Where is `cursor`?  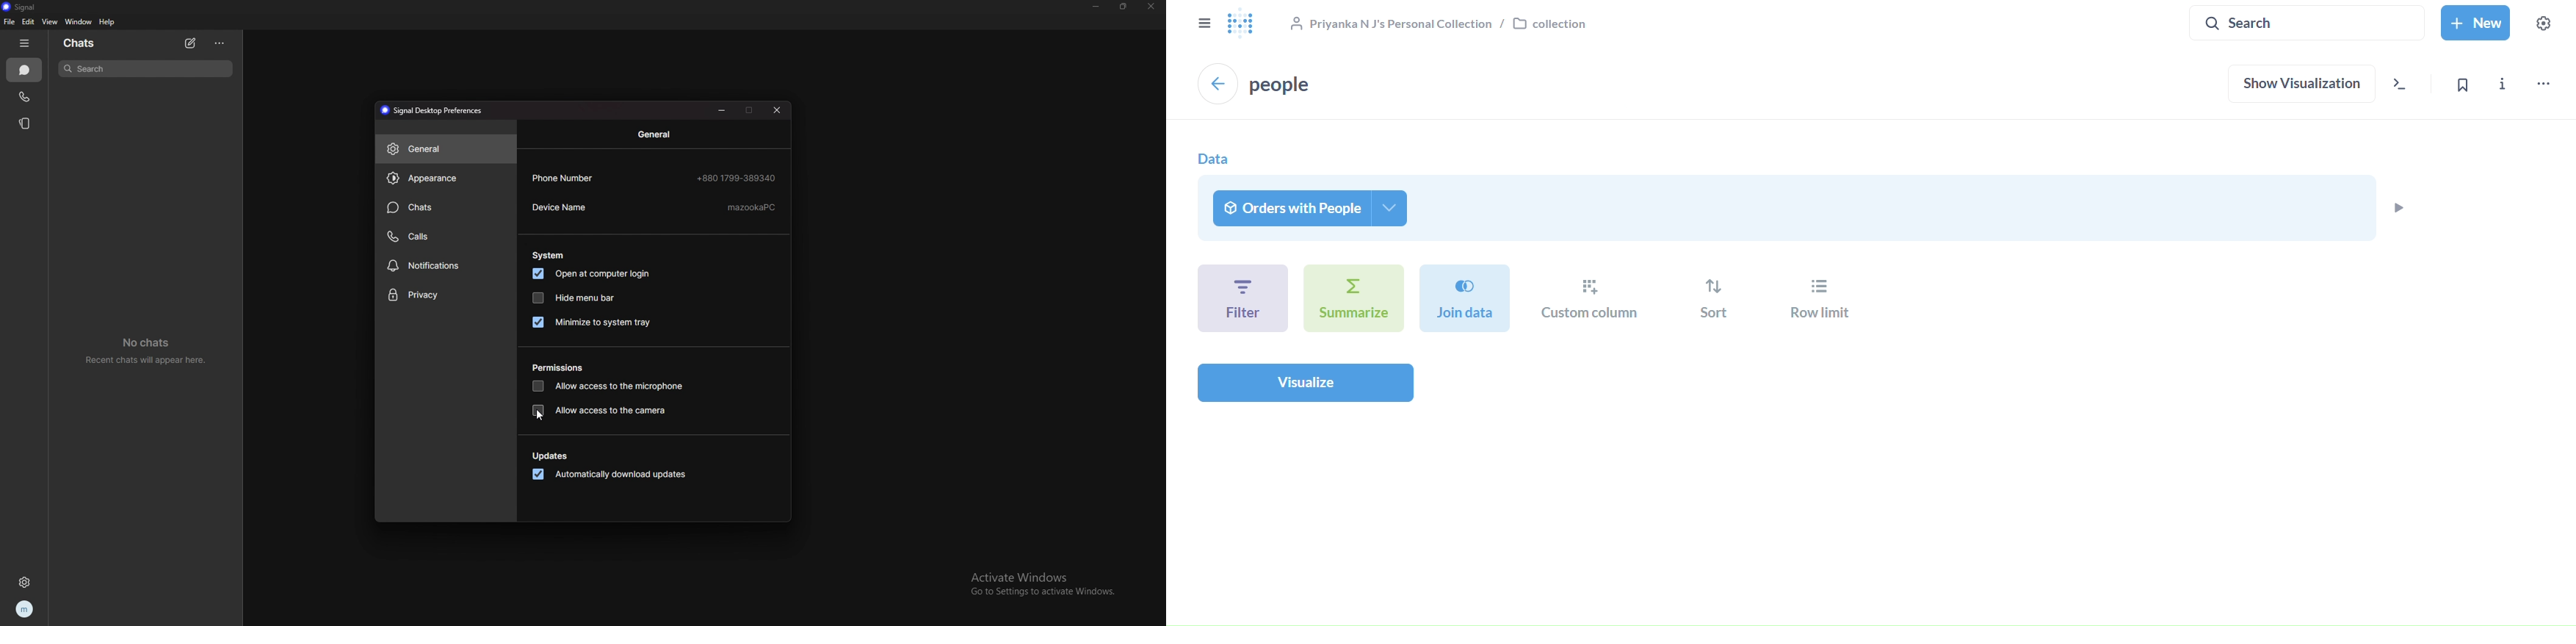 cursor is located at coordinates (536, 417).